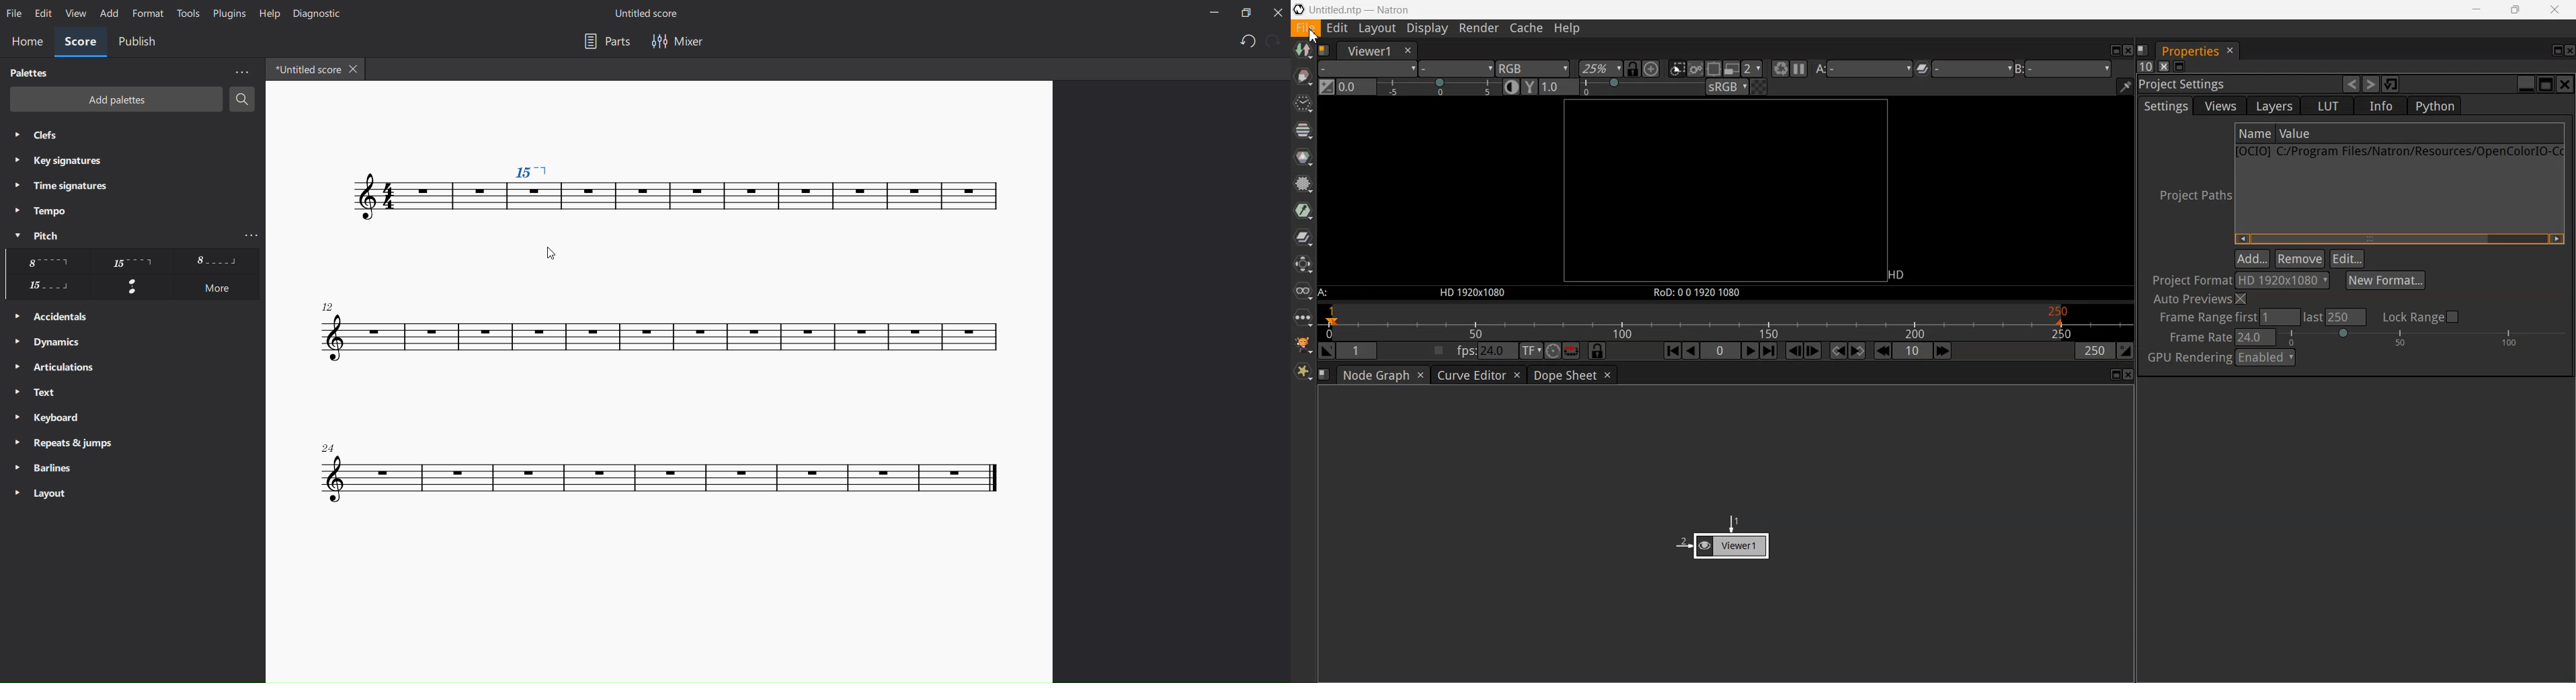 Image resolution: width=2576 pixels, height=700 pixels. I want to click on clefs, so click(40, 136).